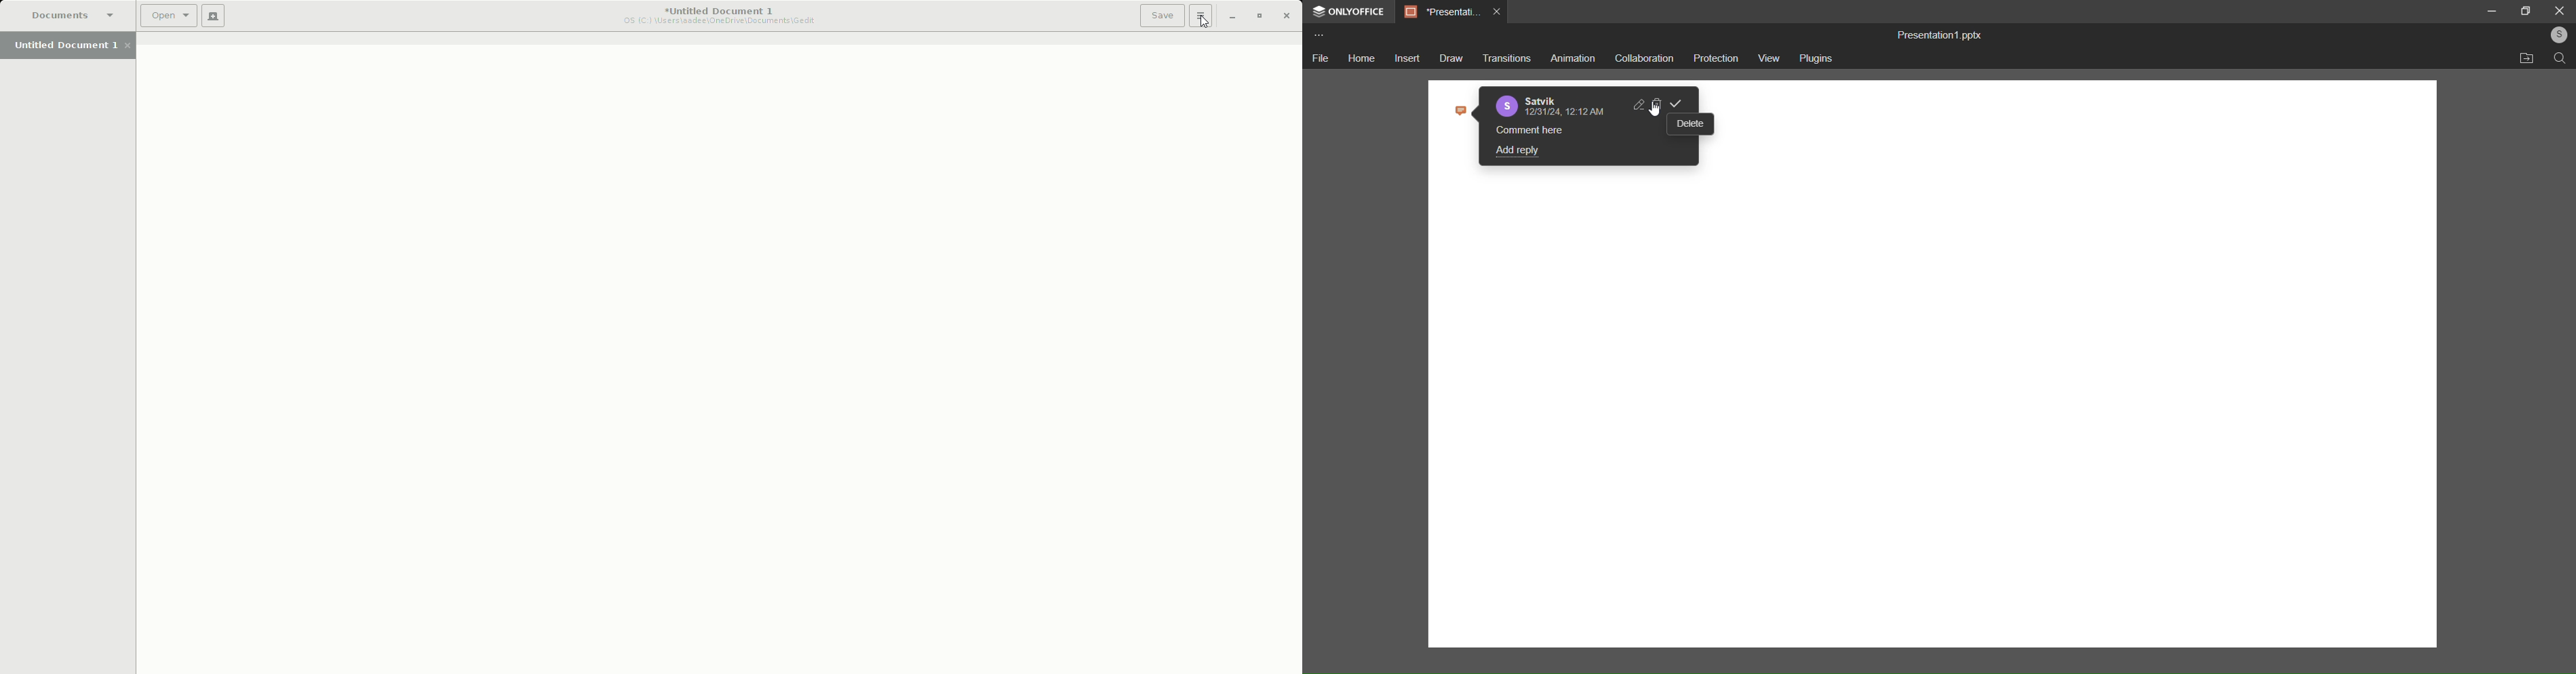  I want to click on cursor, so click(1208, 28).